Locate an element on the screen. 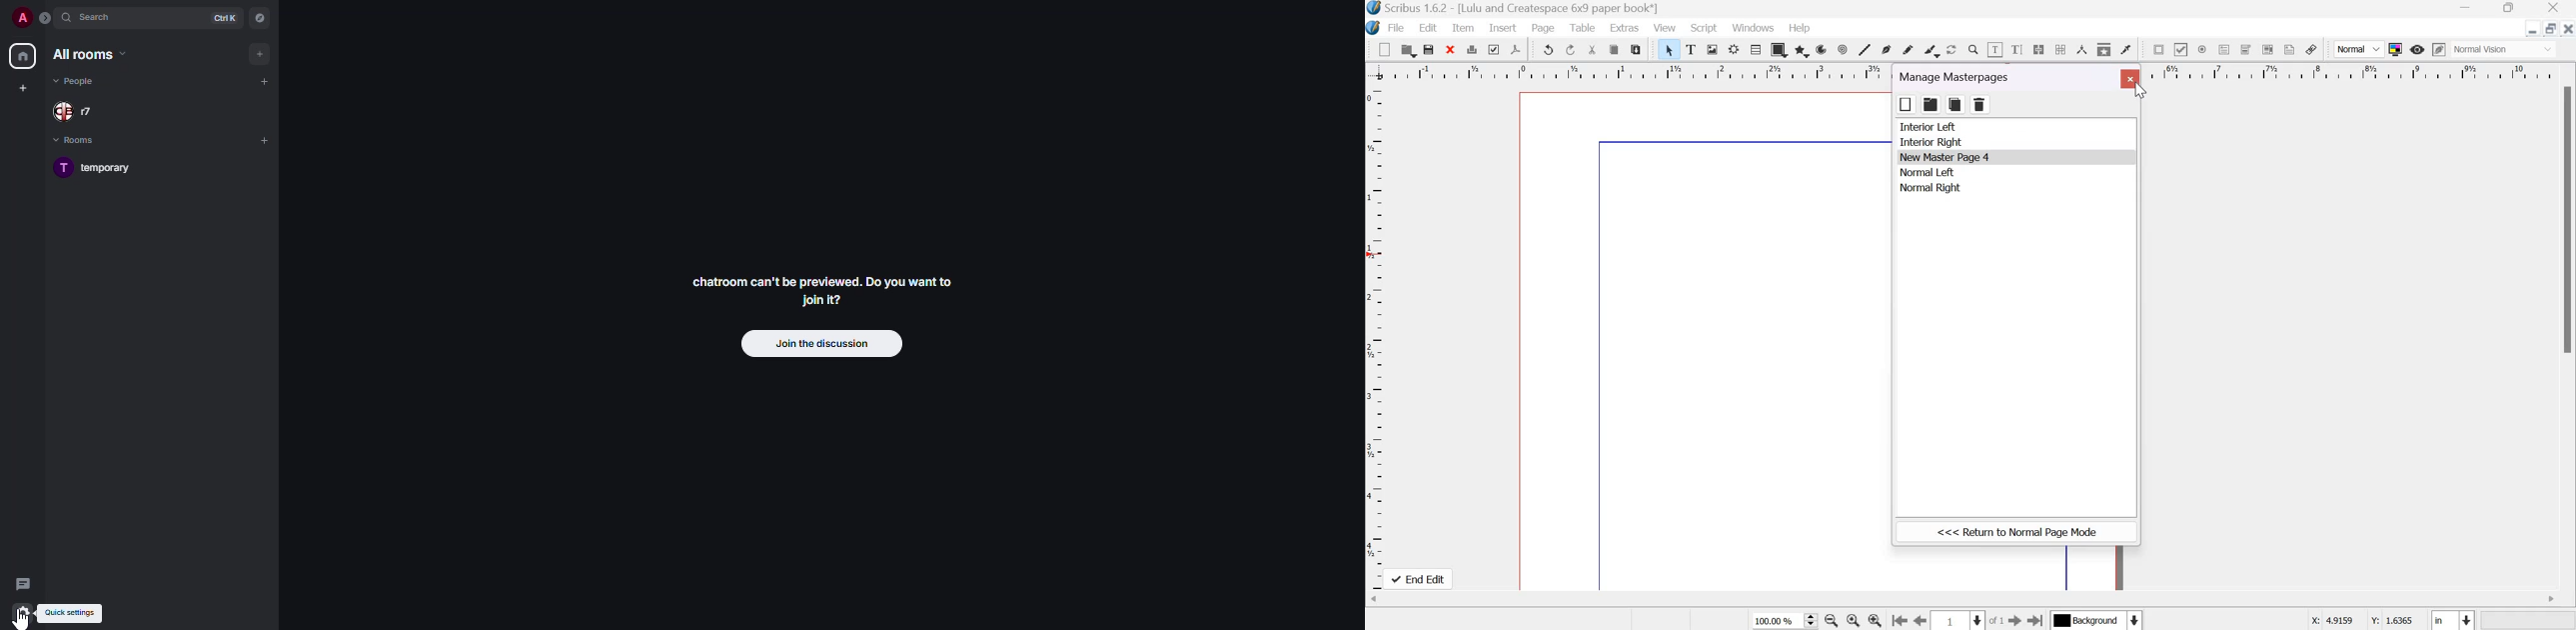 This screenshot has height=644, width=2576. PDF push button is located at coordinates (2157, 49).